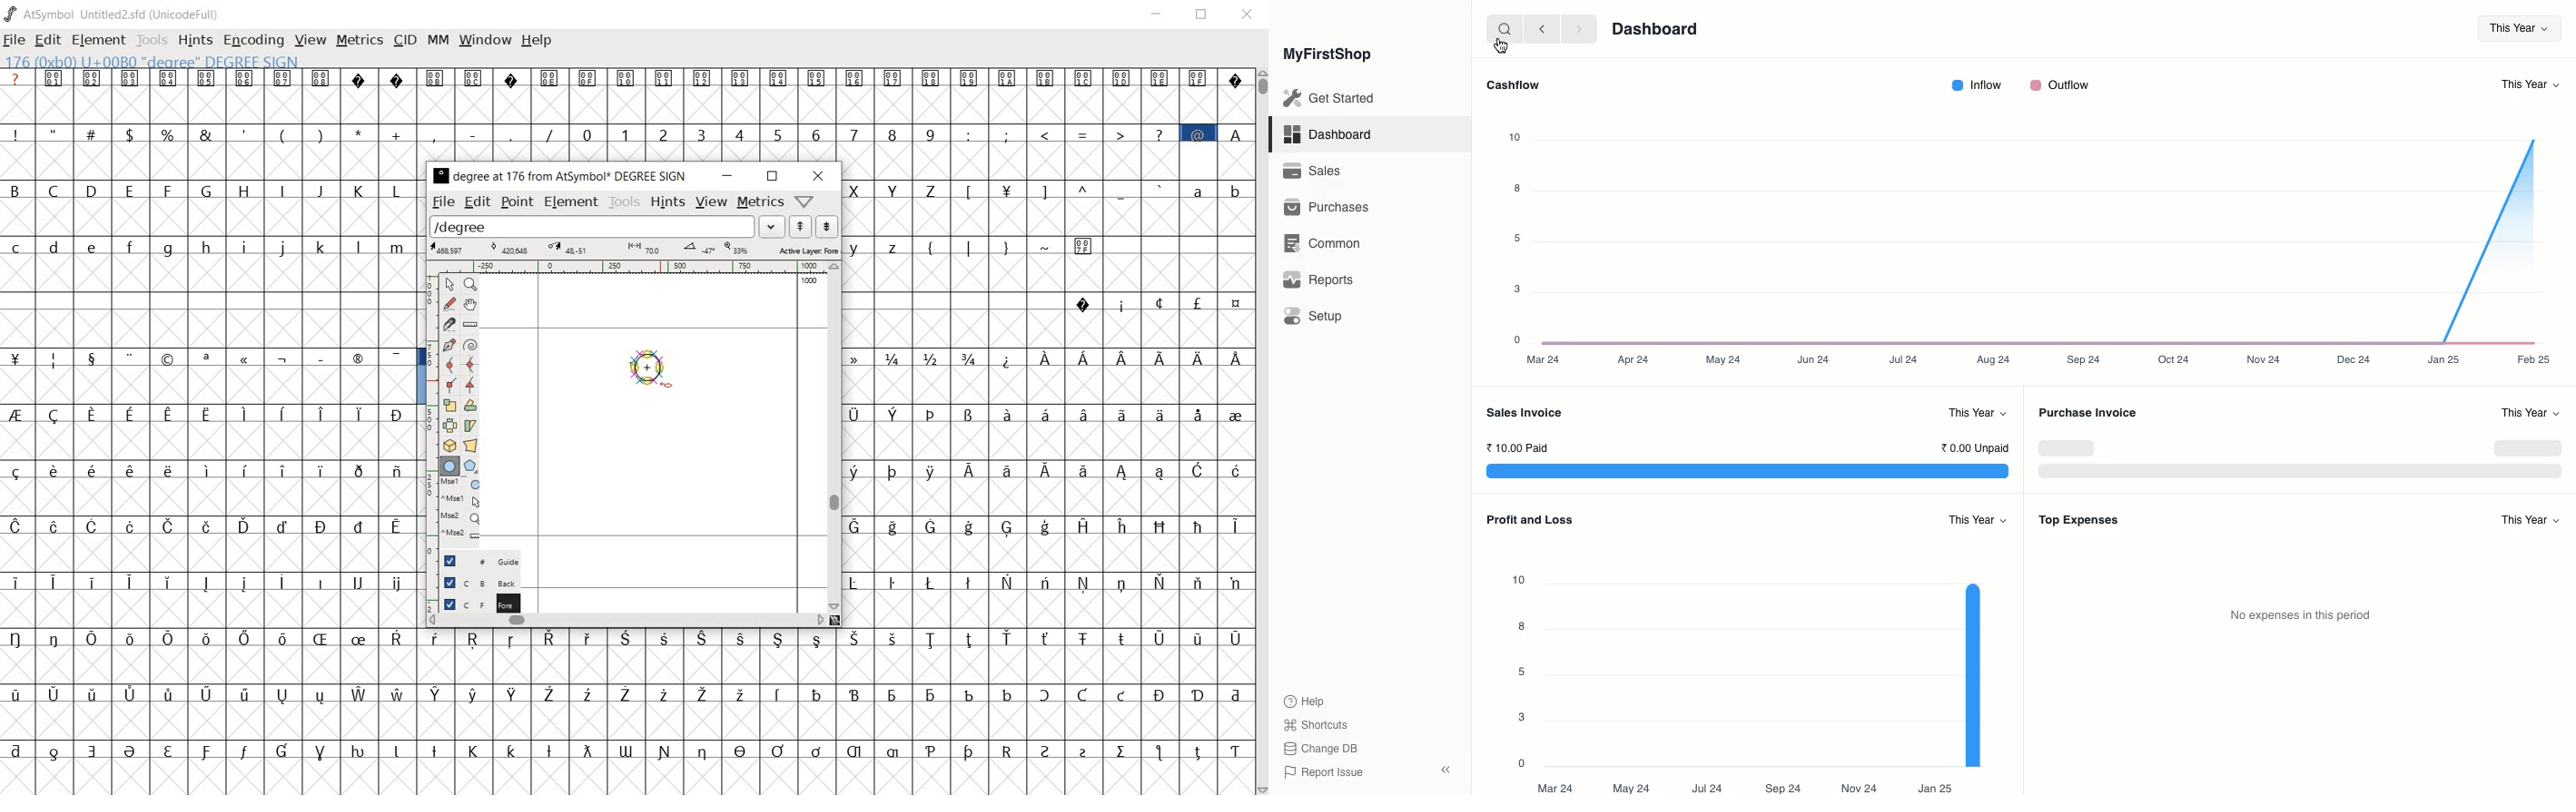 The image size is (2576, 812). I want to click on unicode code points, so click(878, 78).